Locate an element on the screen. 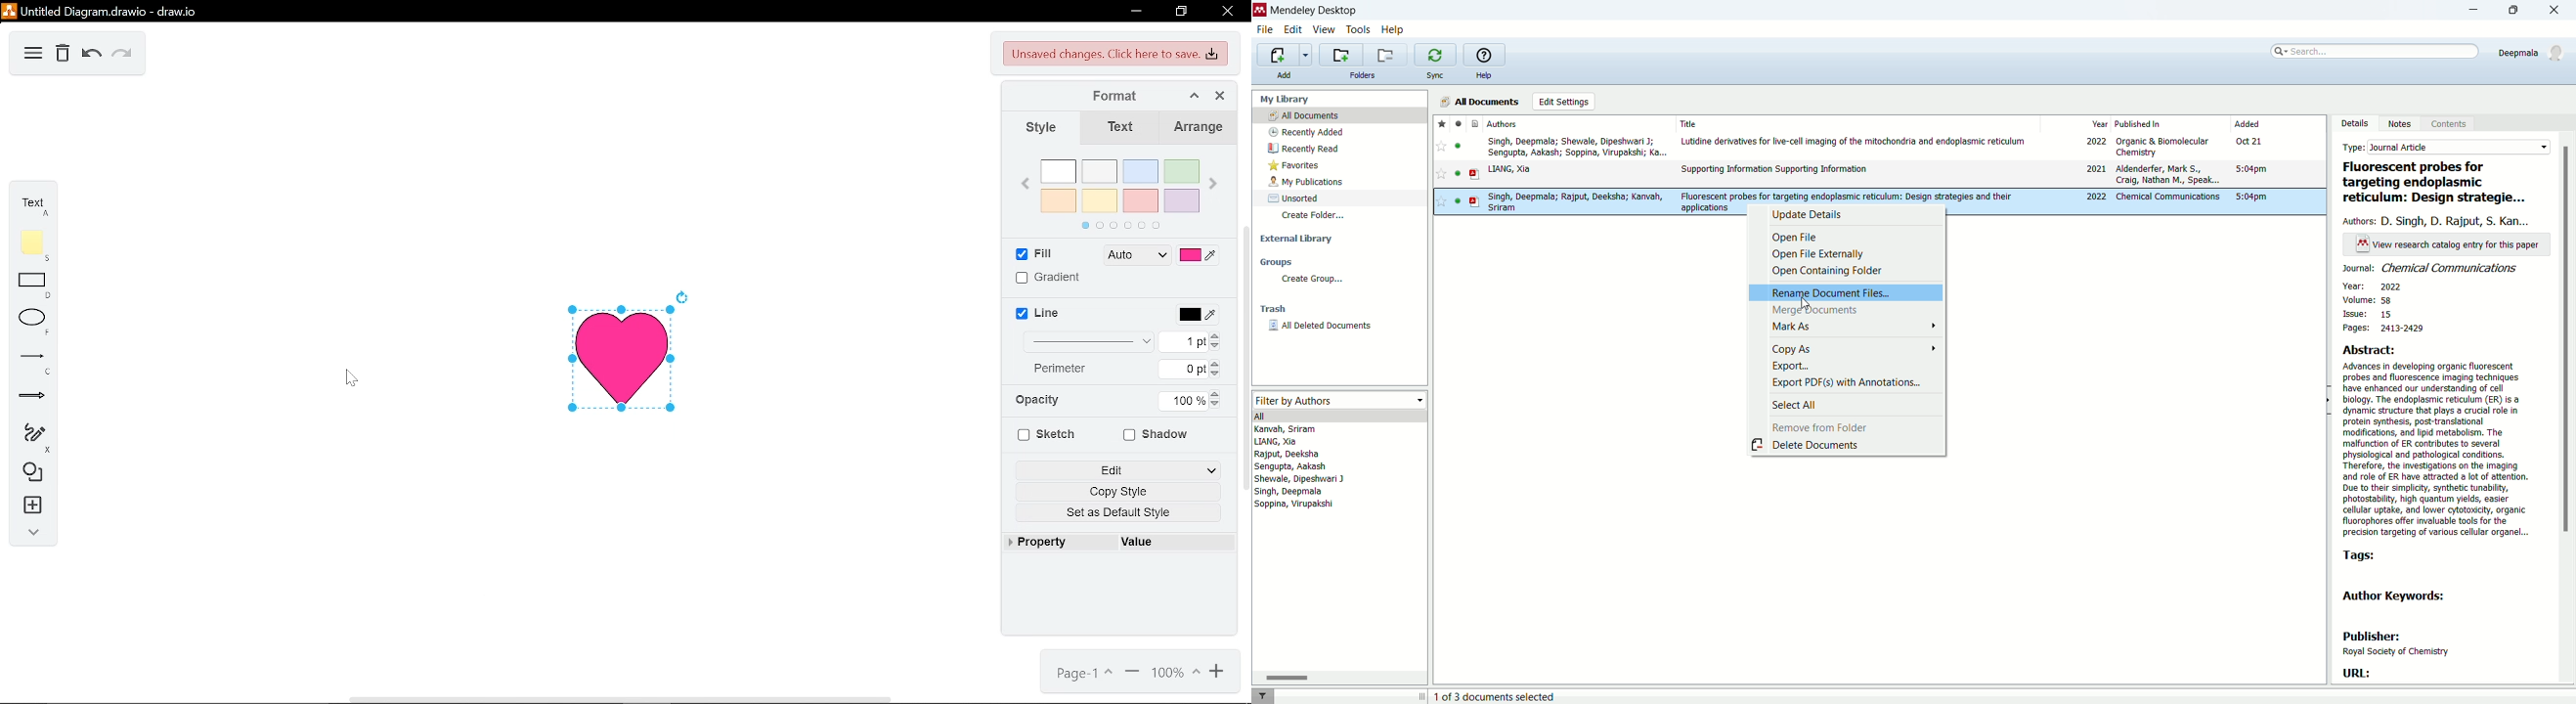 This screenshot has height=728, width=2576. note is located at coordinates (31, 245).